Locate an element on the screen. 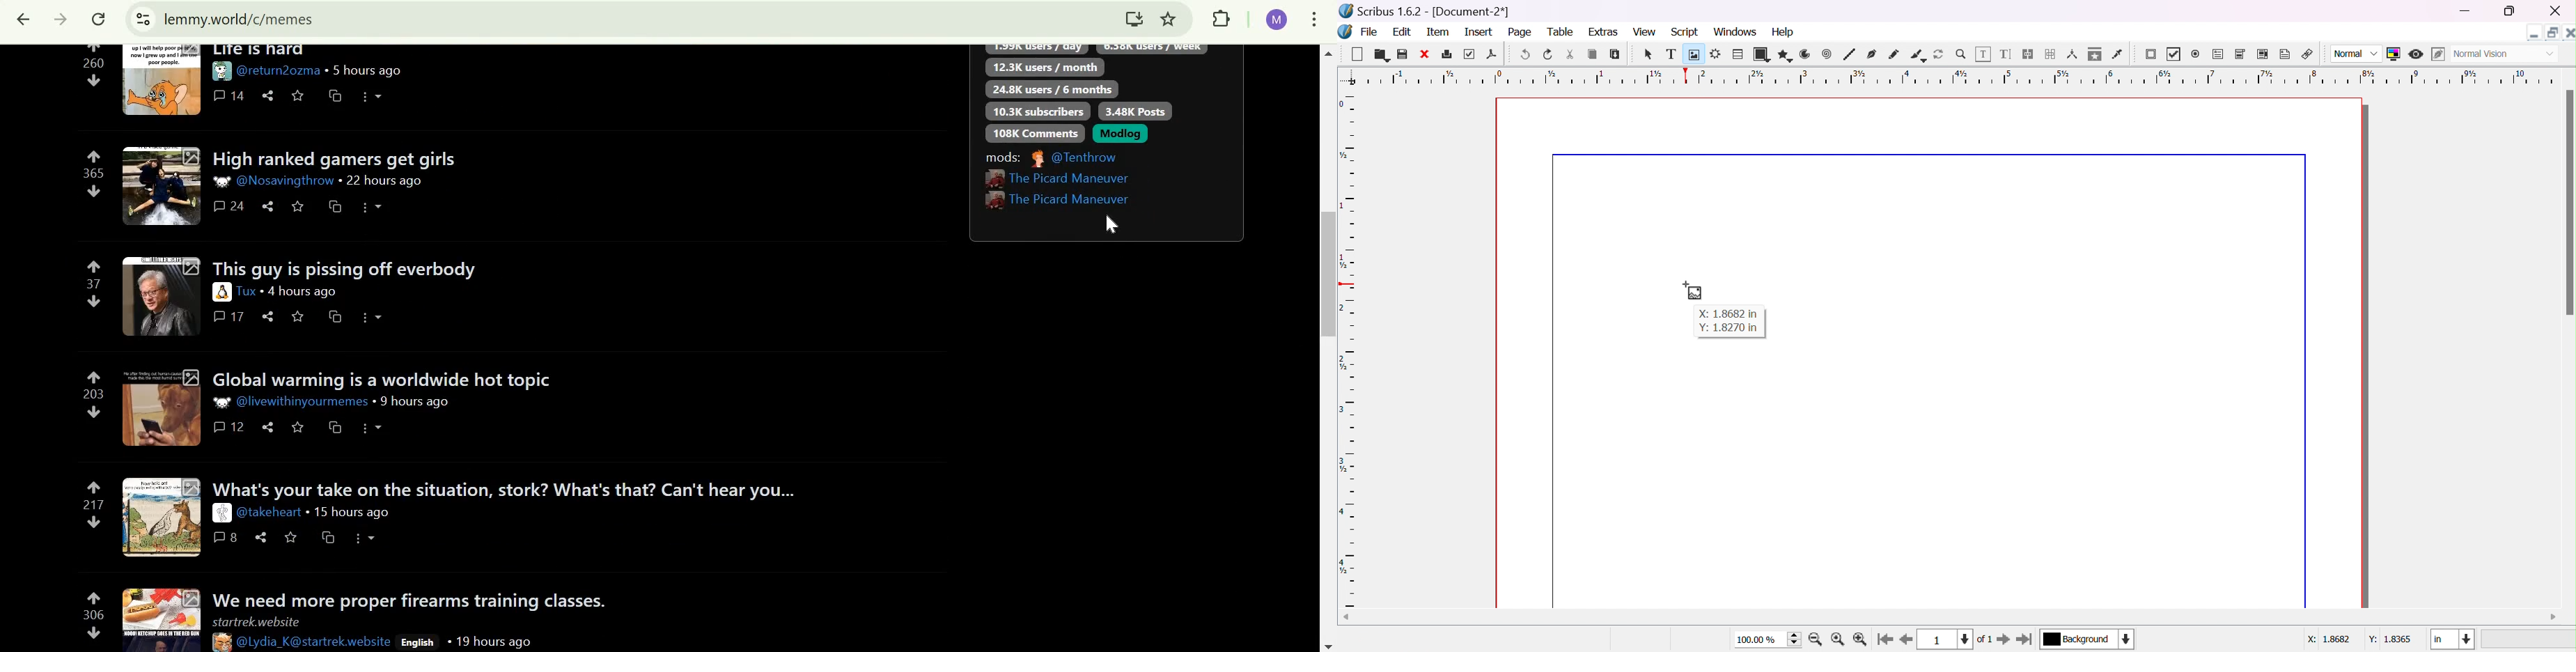  rotate item is located at coordinates (1940, 54).